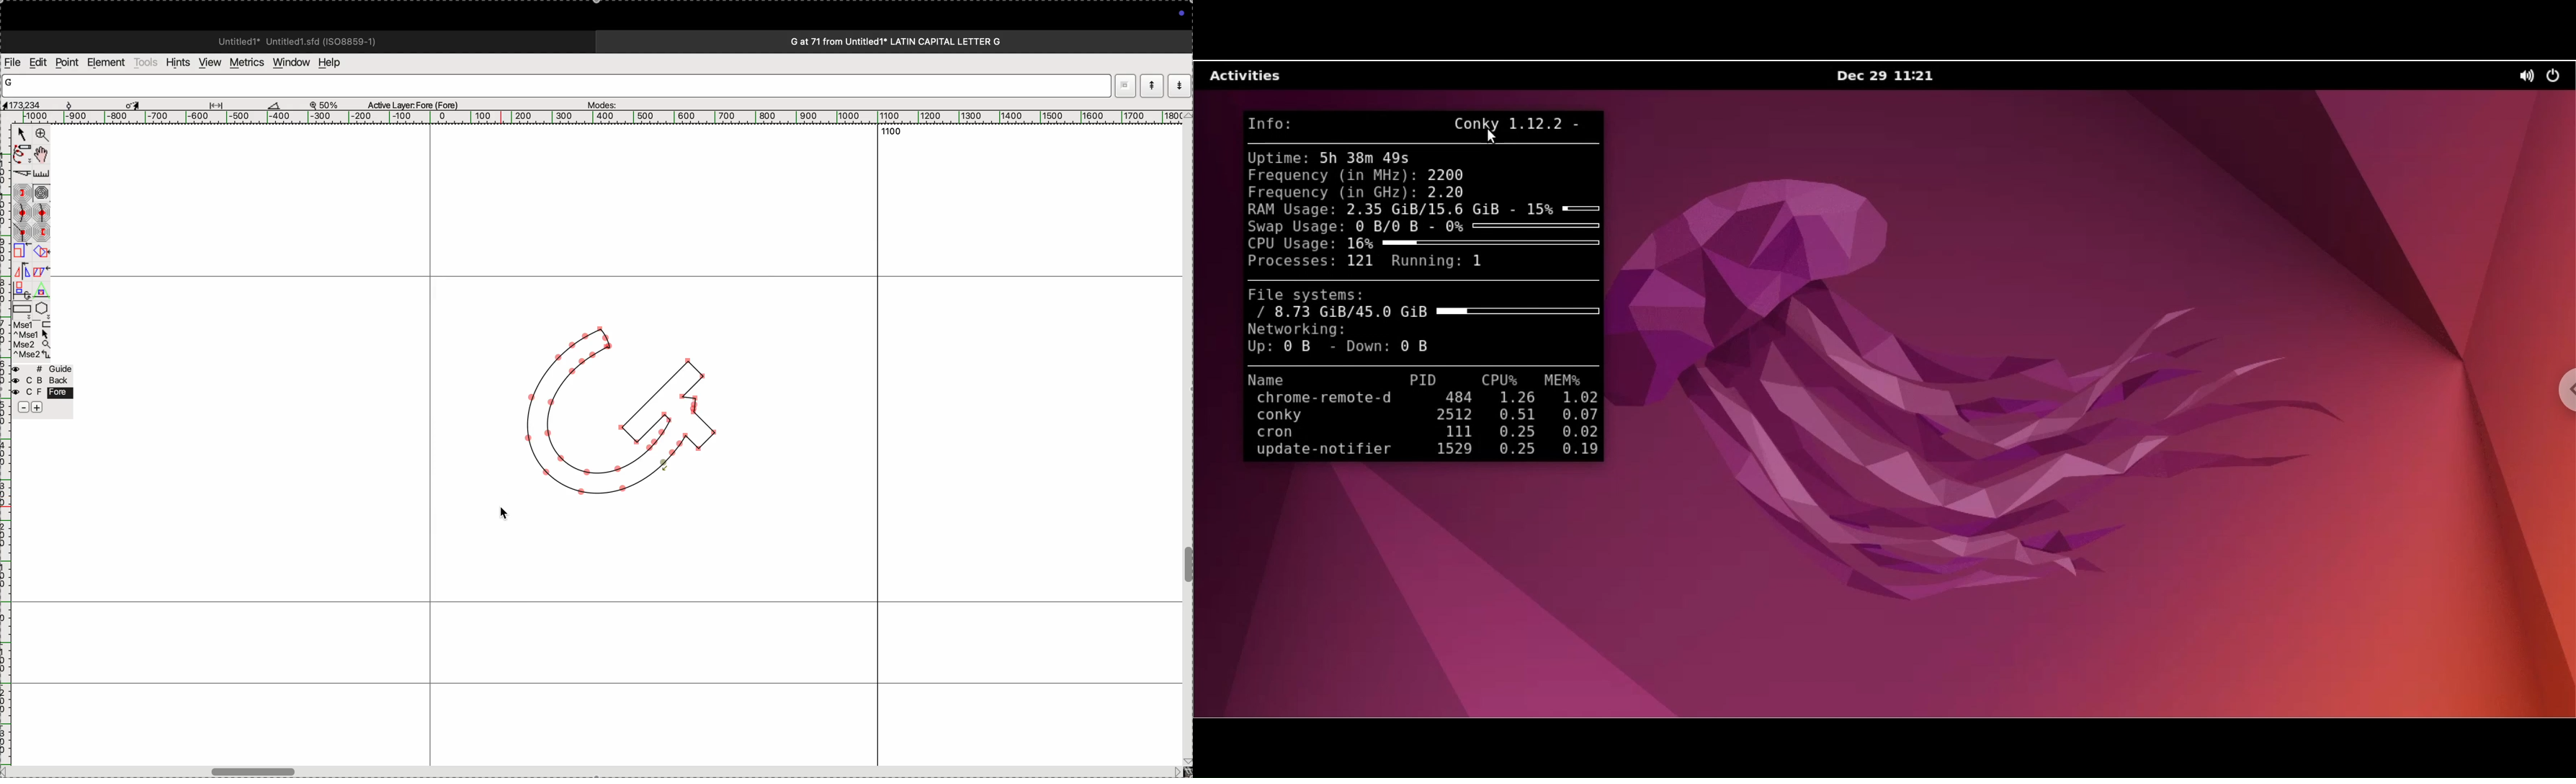 The height and width of the screenshot is (784, 2576). What do you see at coordinates (41, 212) in the screenshot?
I see `sharp curve` at bounding box center [41, 212].